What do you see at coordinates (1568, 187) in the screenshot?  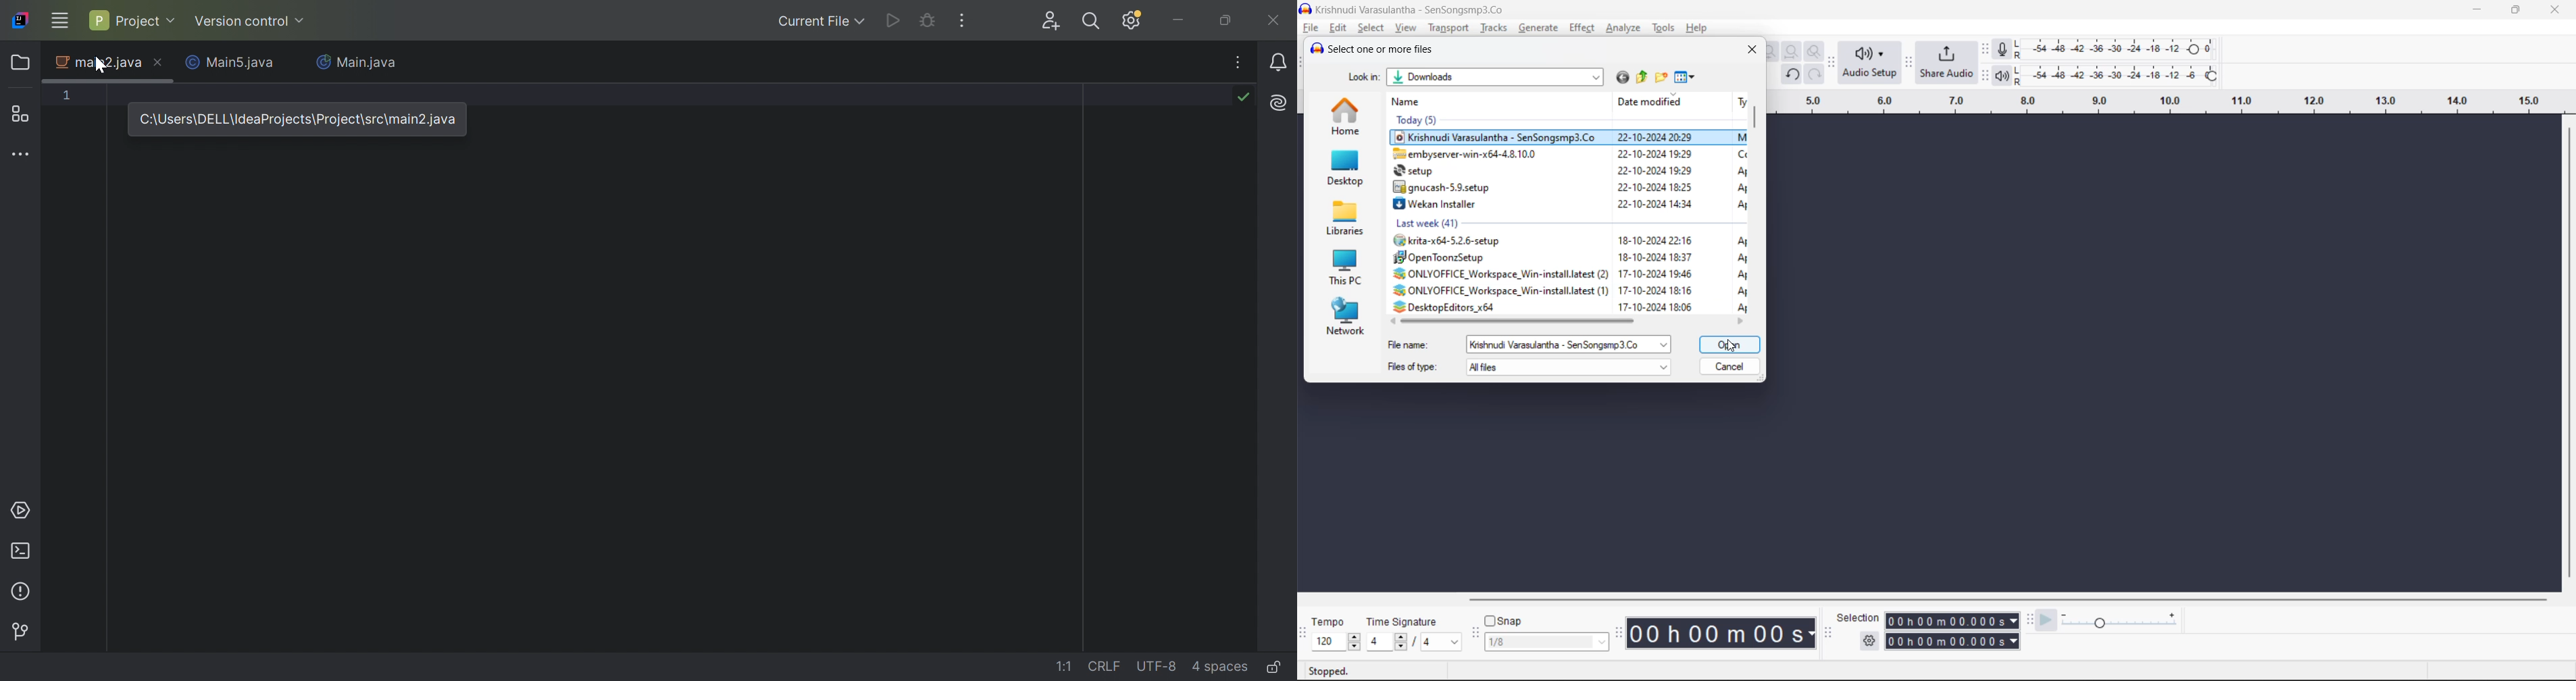 I see `8 gnucash-5.9.setup 22-10-2024 18:25 Ap` at bounding box center [1568, 187].